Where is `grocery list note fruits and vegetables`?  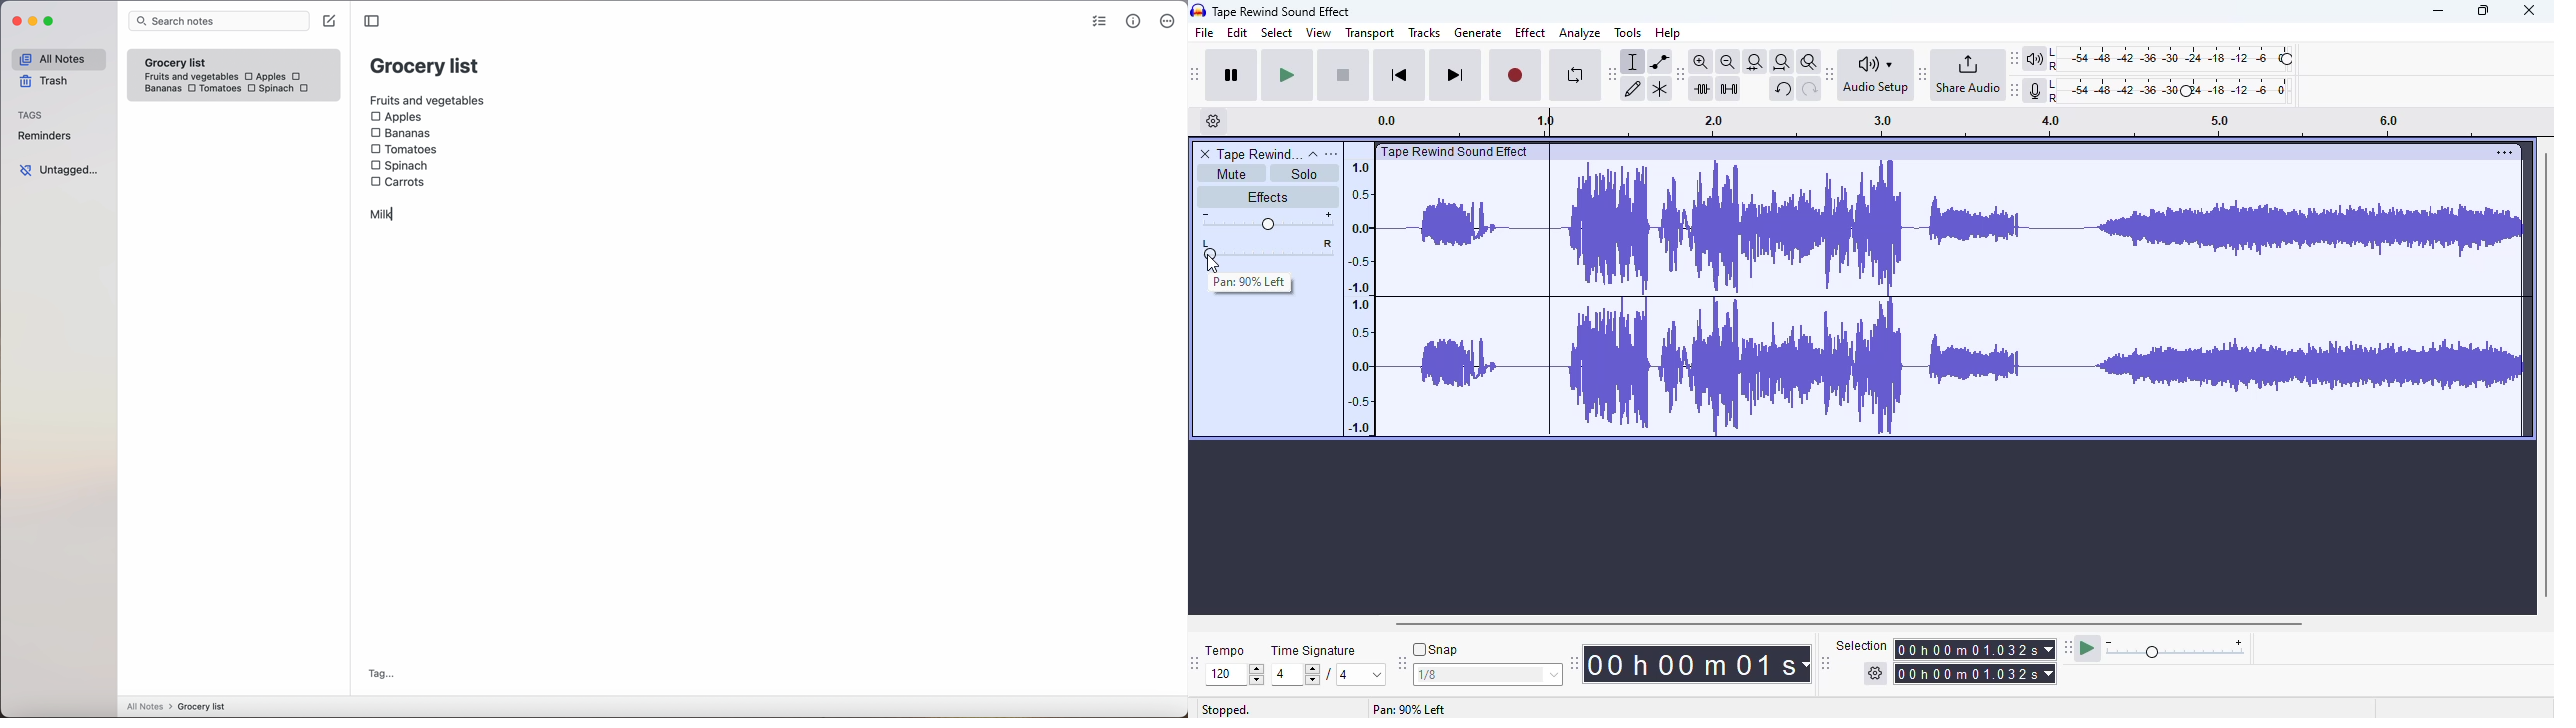
grocery list note fruits and vegetables is located at coordinates (188, 65).